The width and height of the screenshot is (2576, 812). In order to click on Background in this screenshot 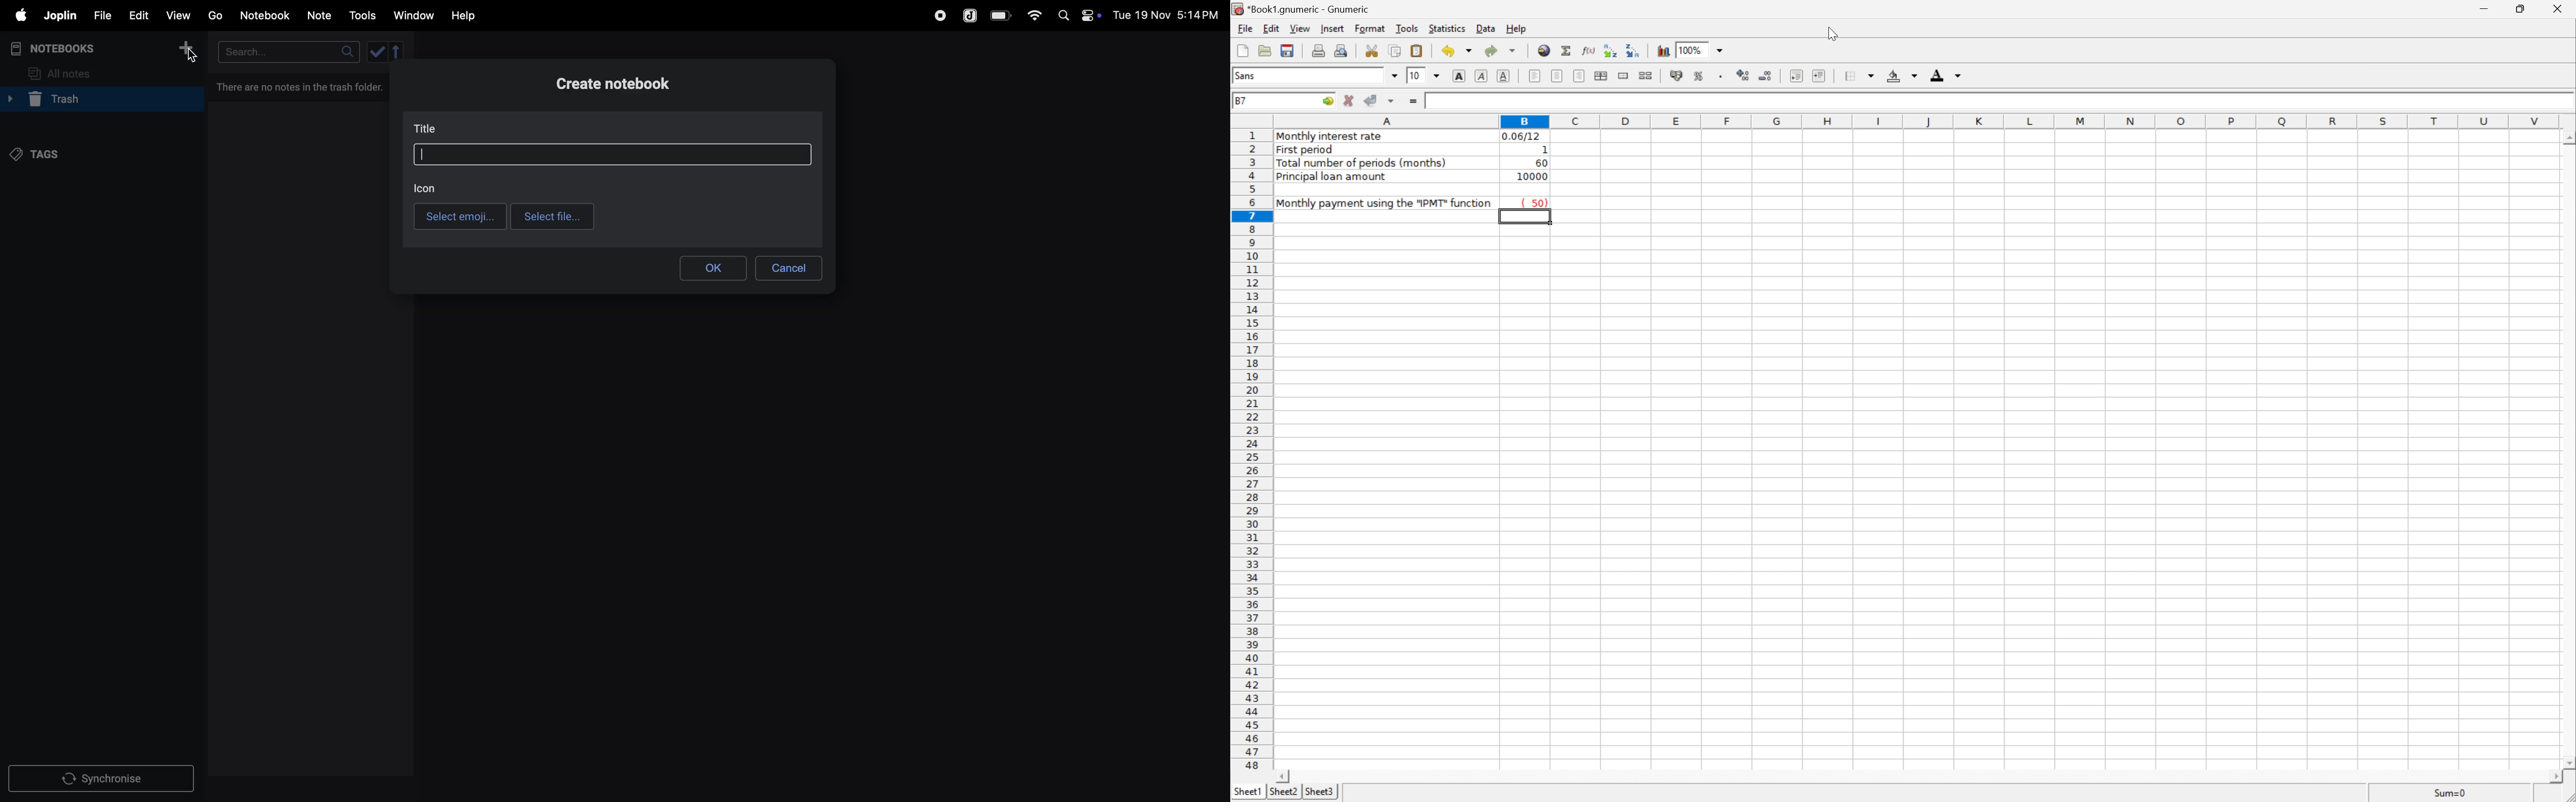, I will do `click(1903, 76)`.